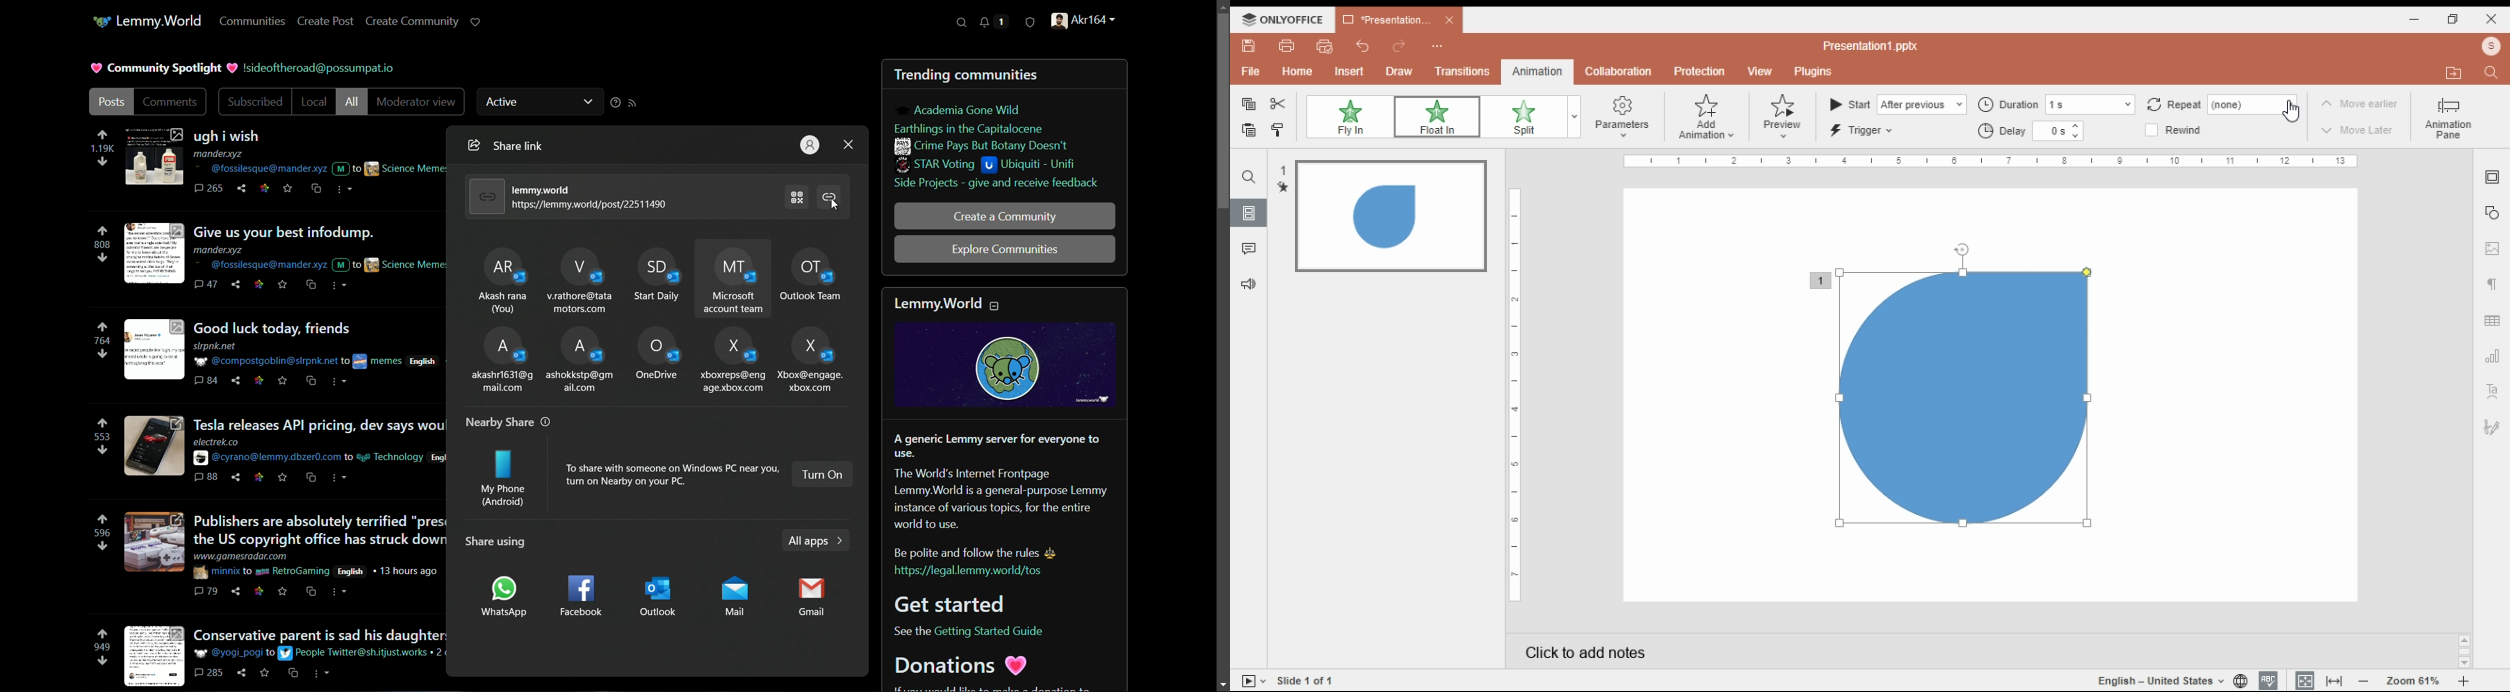 The width and height of the screenshot is (2520, 700). What do you see at coordinates (1006, 249) in the screenshot?
I see `explore communities` at bounding box center [1006, 249].